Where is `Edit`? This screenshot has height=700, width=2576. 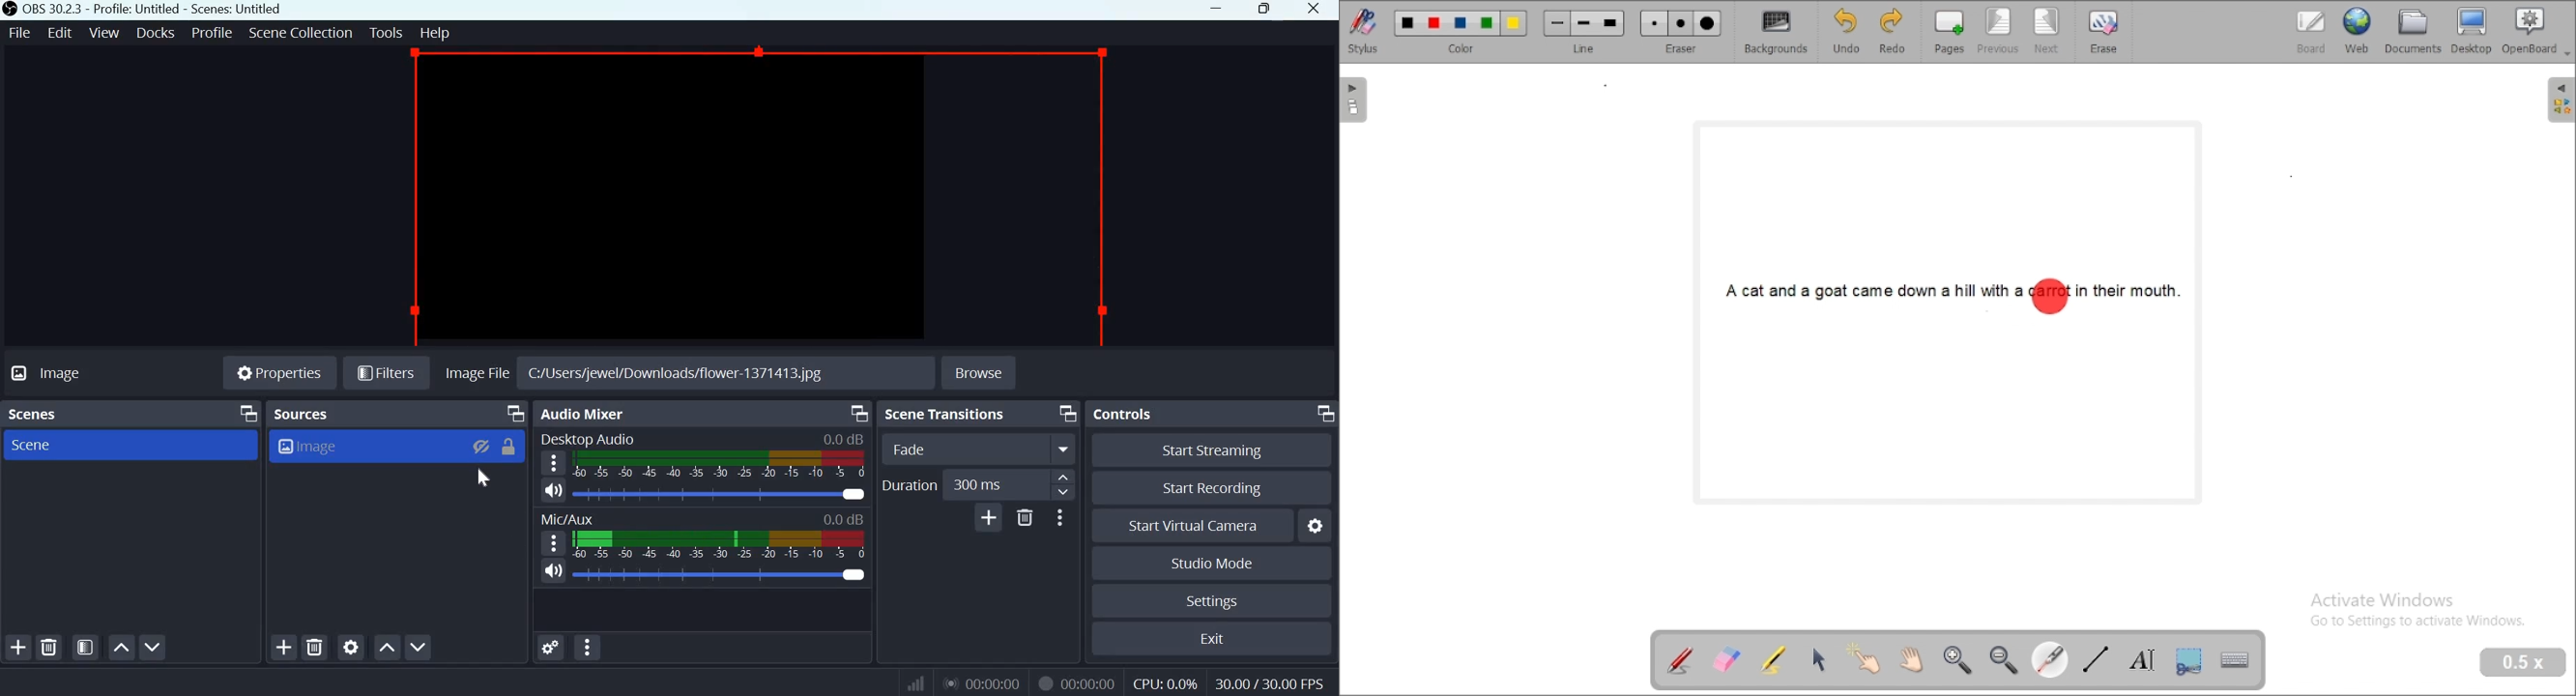
Edit is located at coordinates (60, 31).